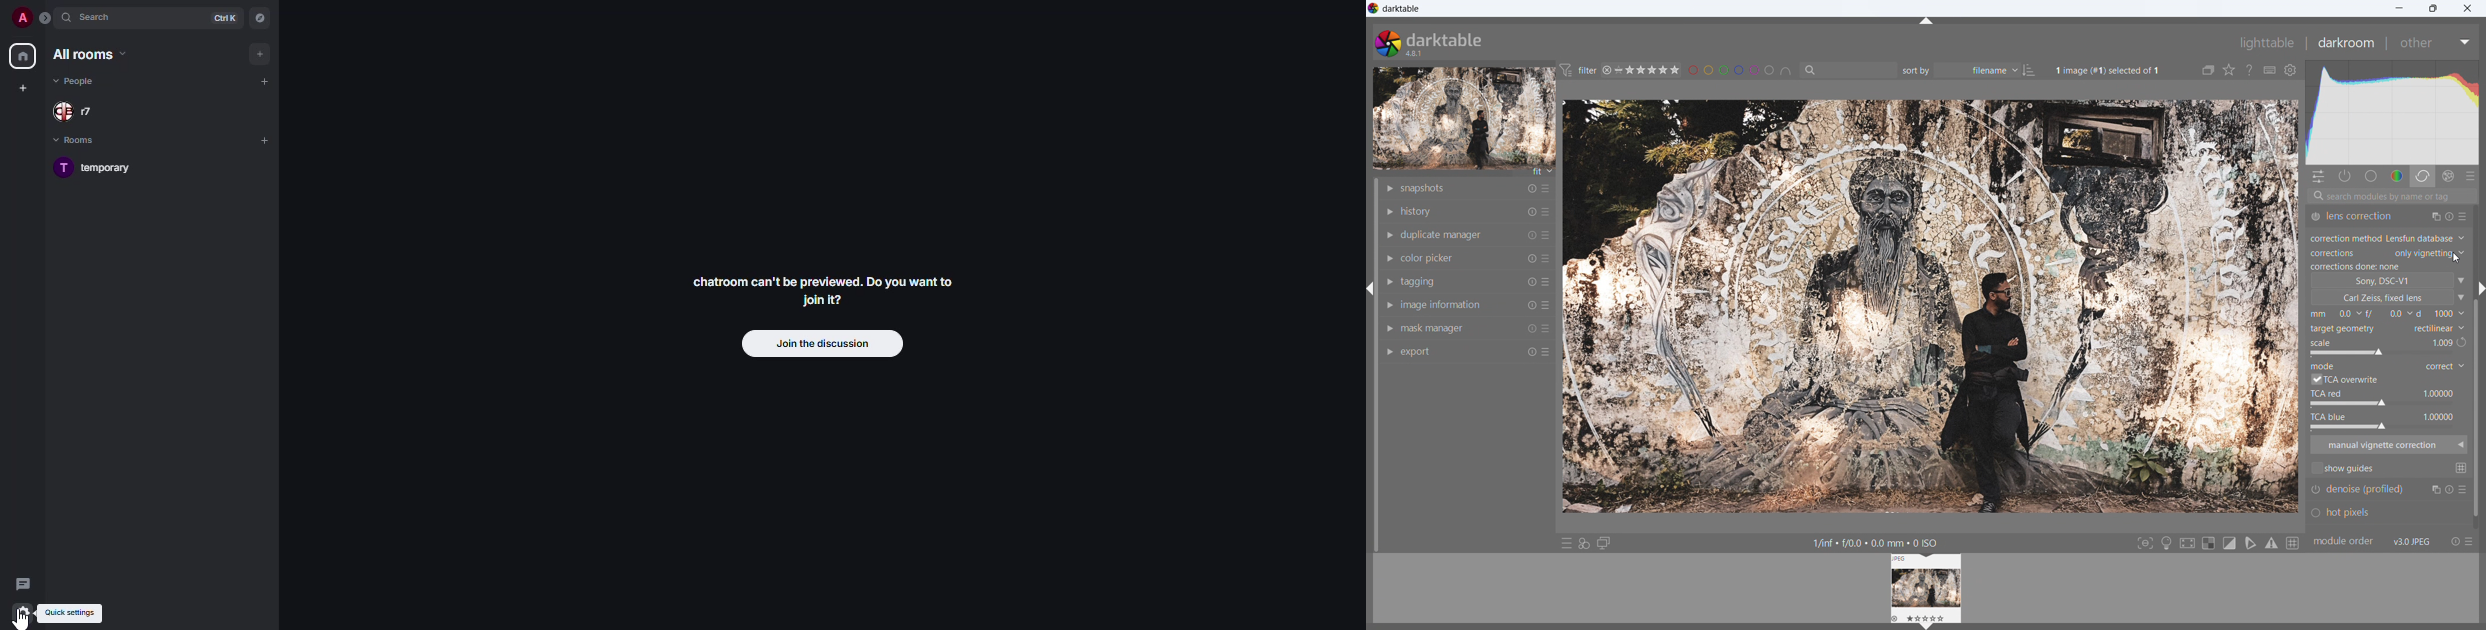  What do you see at coordinates (1549, 282) in the screenshot?
I see `more options` at bounding box center [1549, 282].